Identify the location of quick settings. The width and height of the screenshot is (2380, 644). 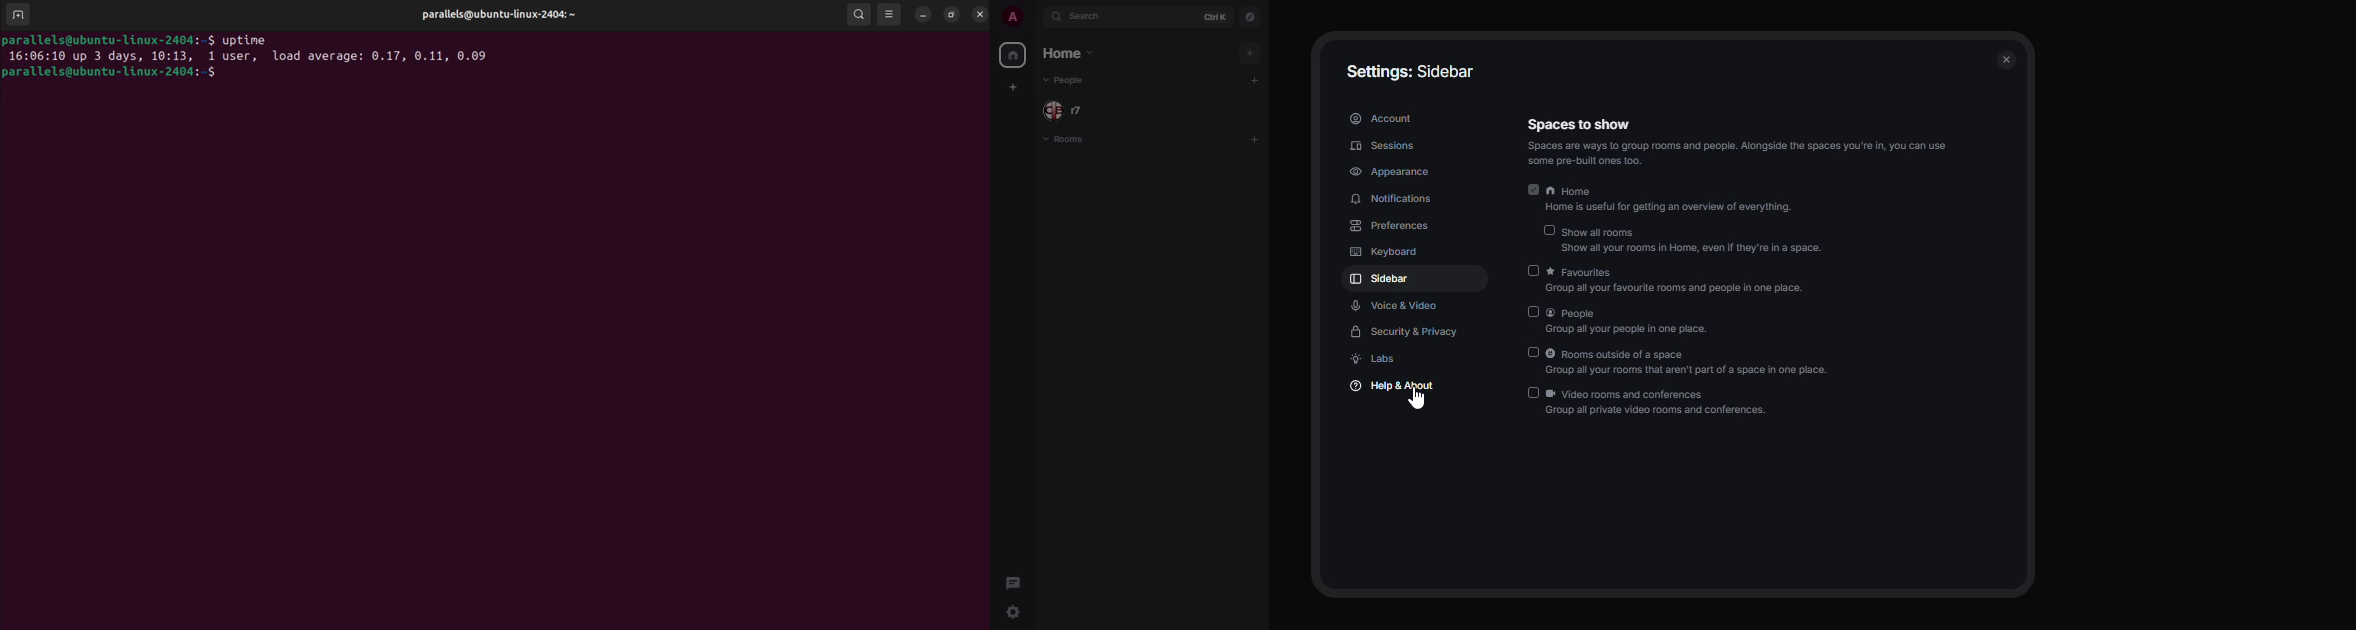
(1017, 613).